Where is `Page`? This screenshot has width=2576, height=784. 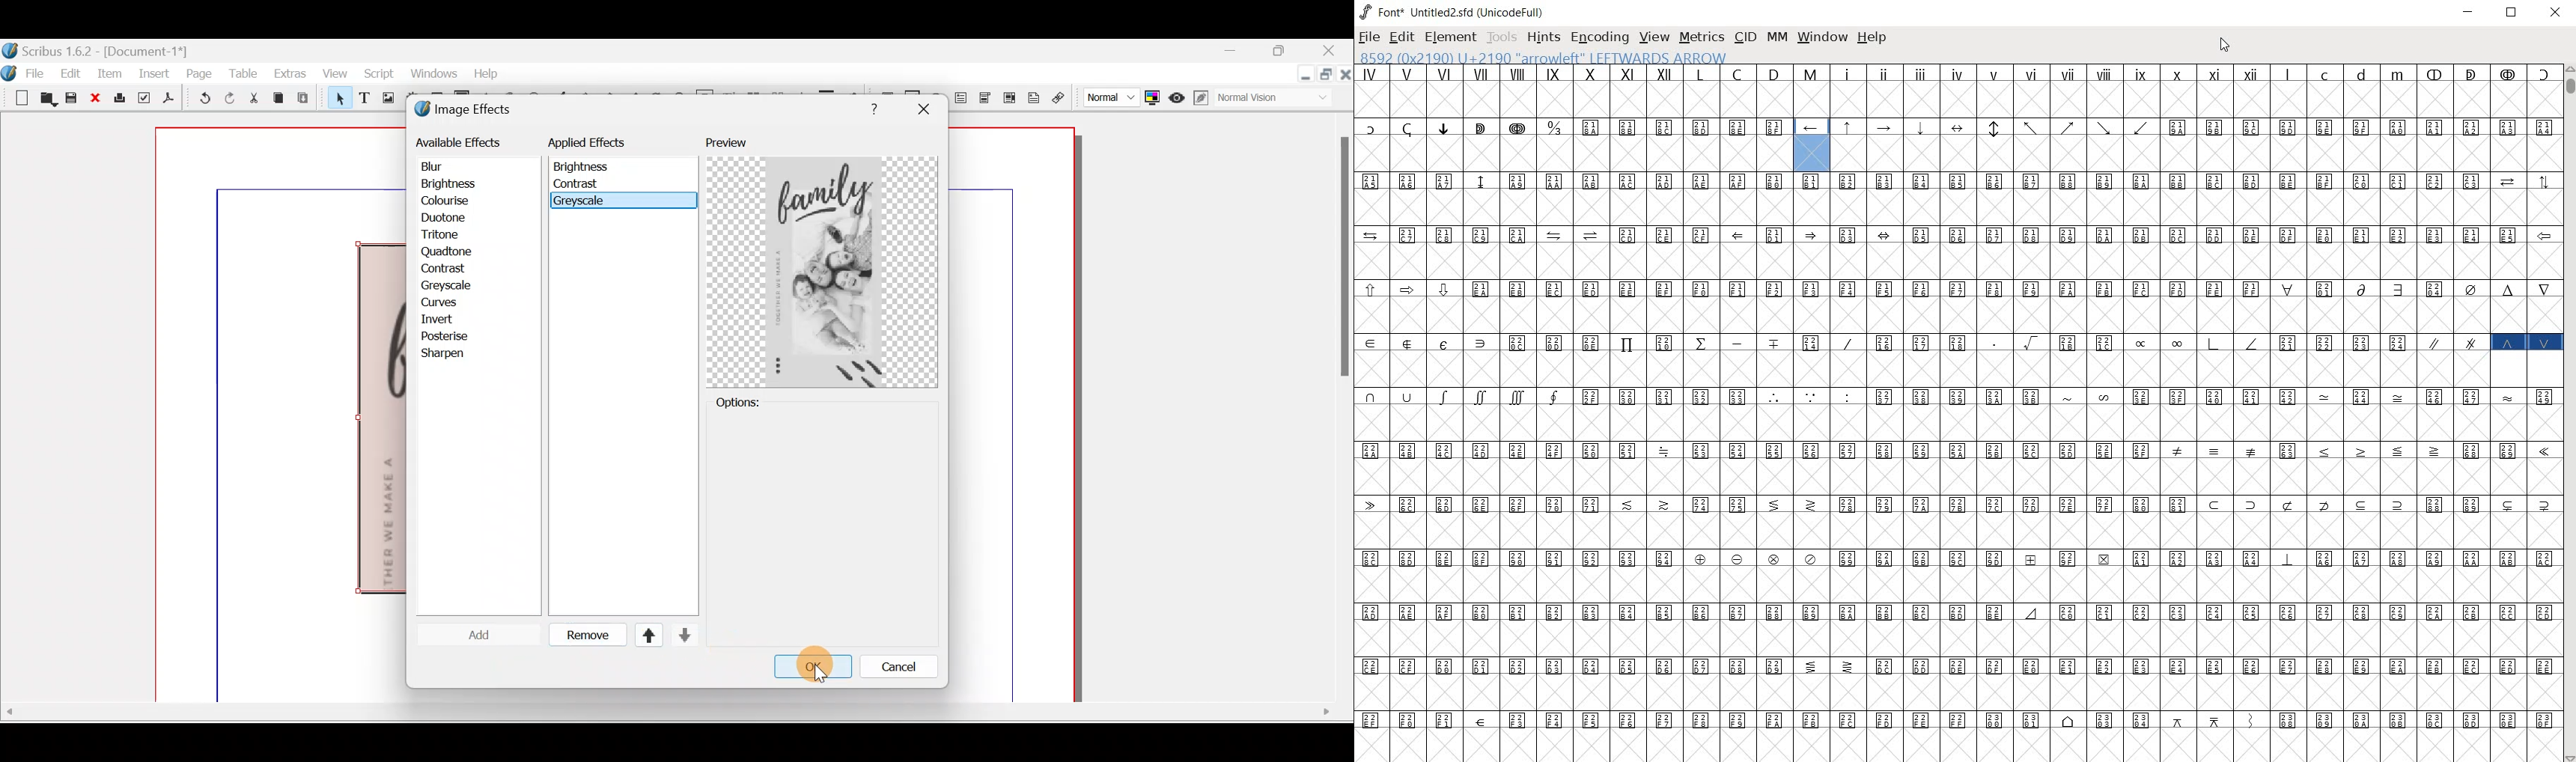
Page is located at coordinates (198, 75).